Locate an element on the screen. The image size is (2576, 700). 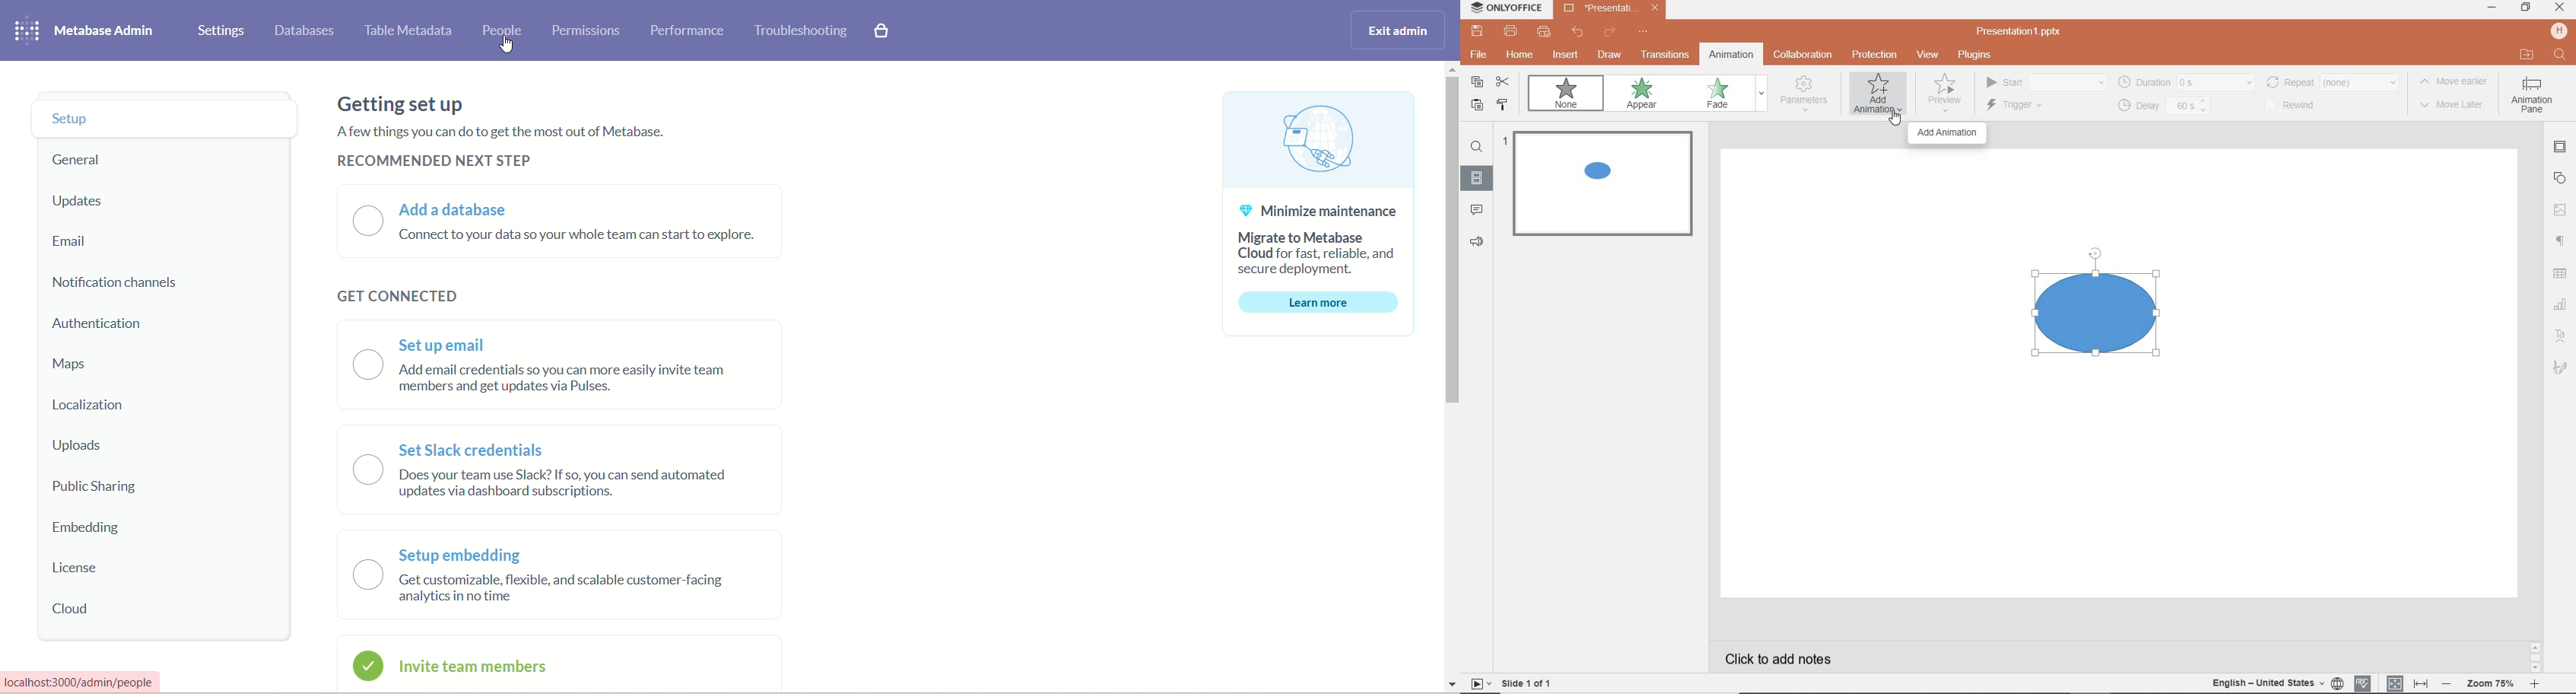
image settings is located at coordinates (2563, 207).